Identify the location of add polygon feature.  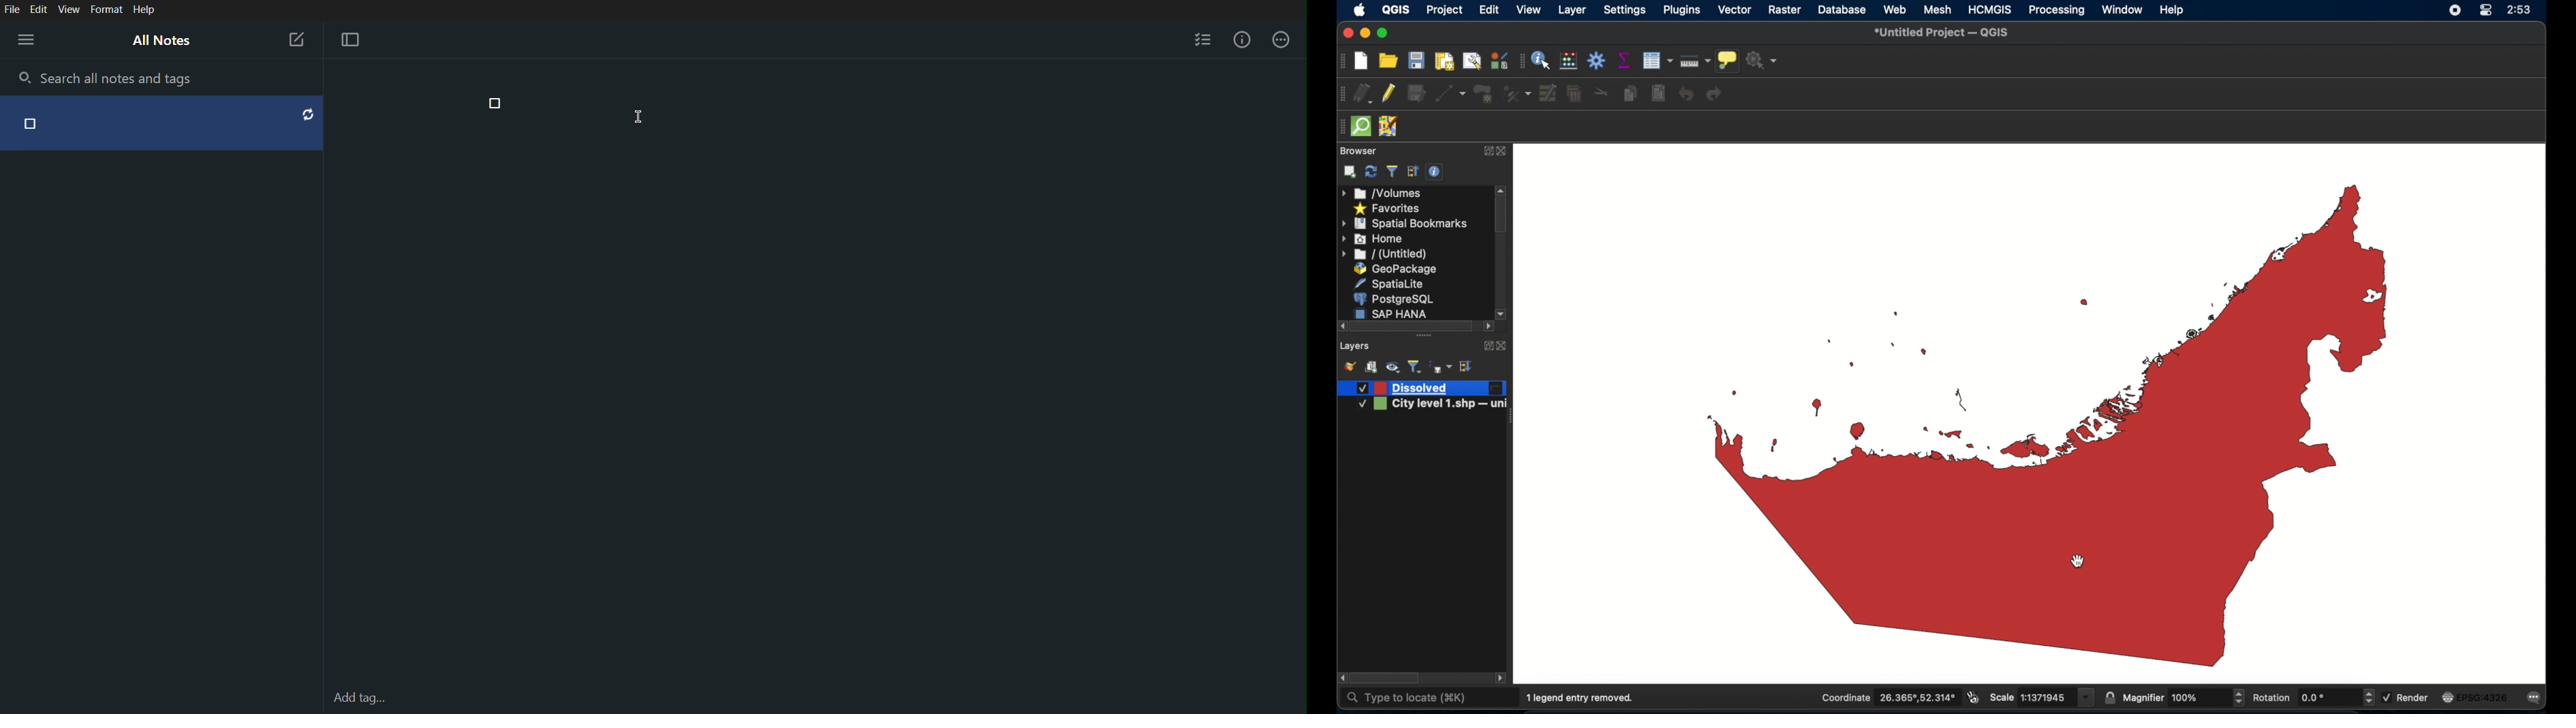
(1483, 93).